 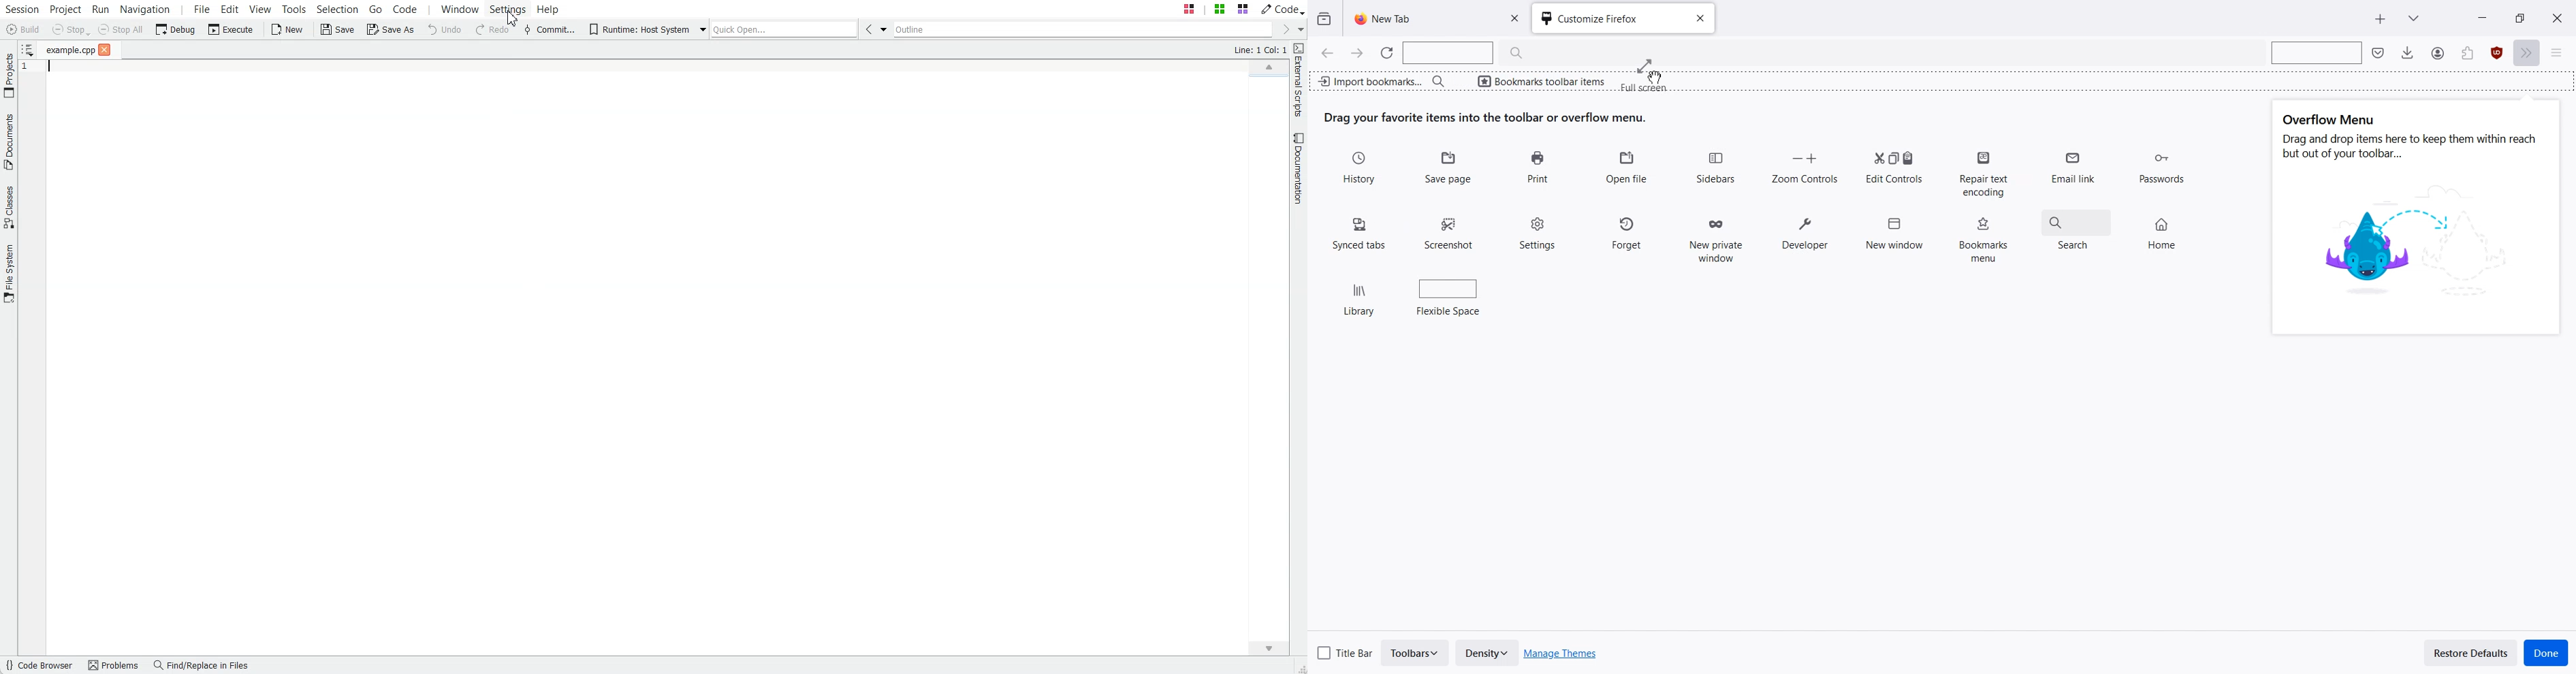 What do you see at coordinates (1326, 52) in the screenshot?
I see `Go Back one page ` at bounding box center [1326, 52].